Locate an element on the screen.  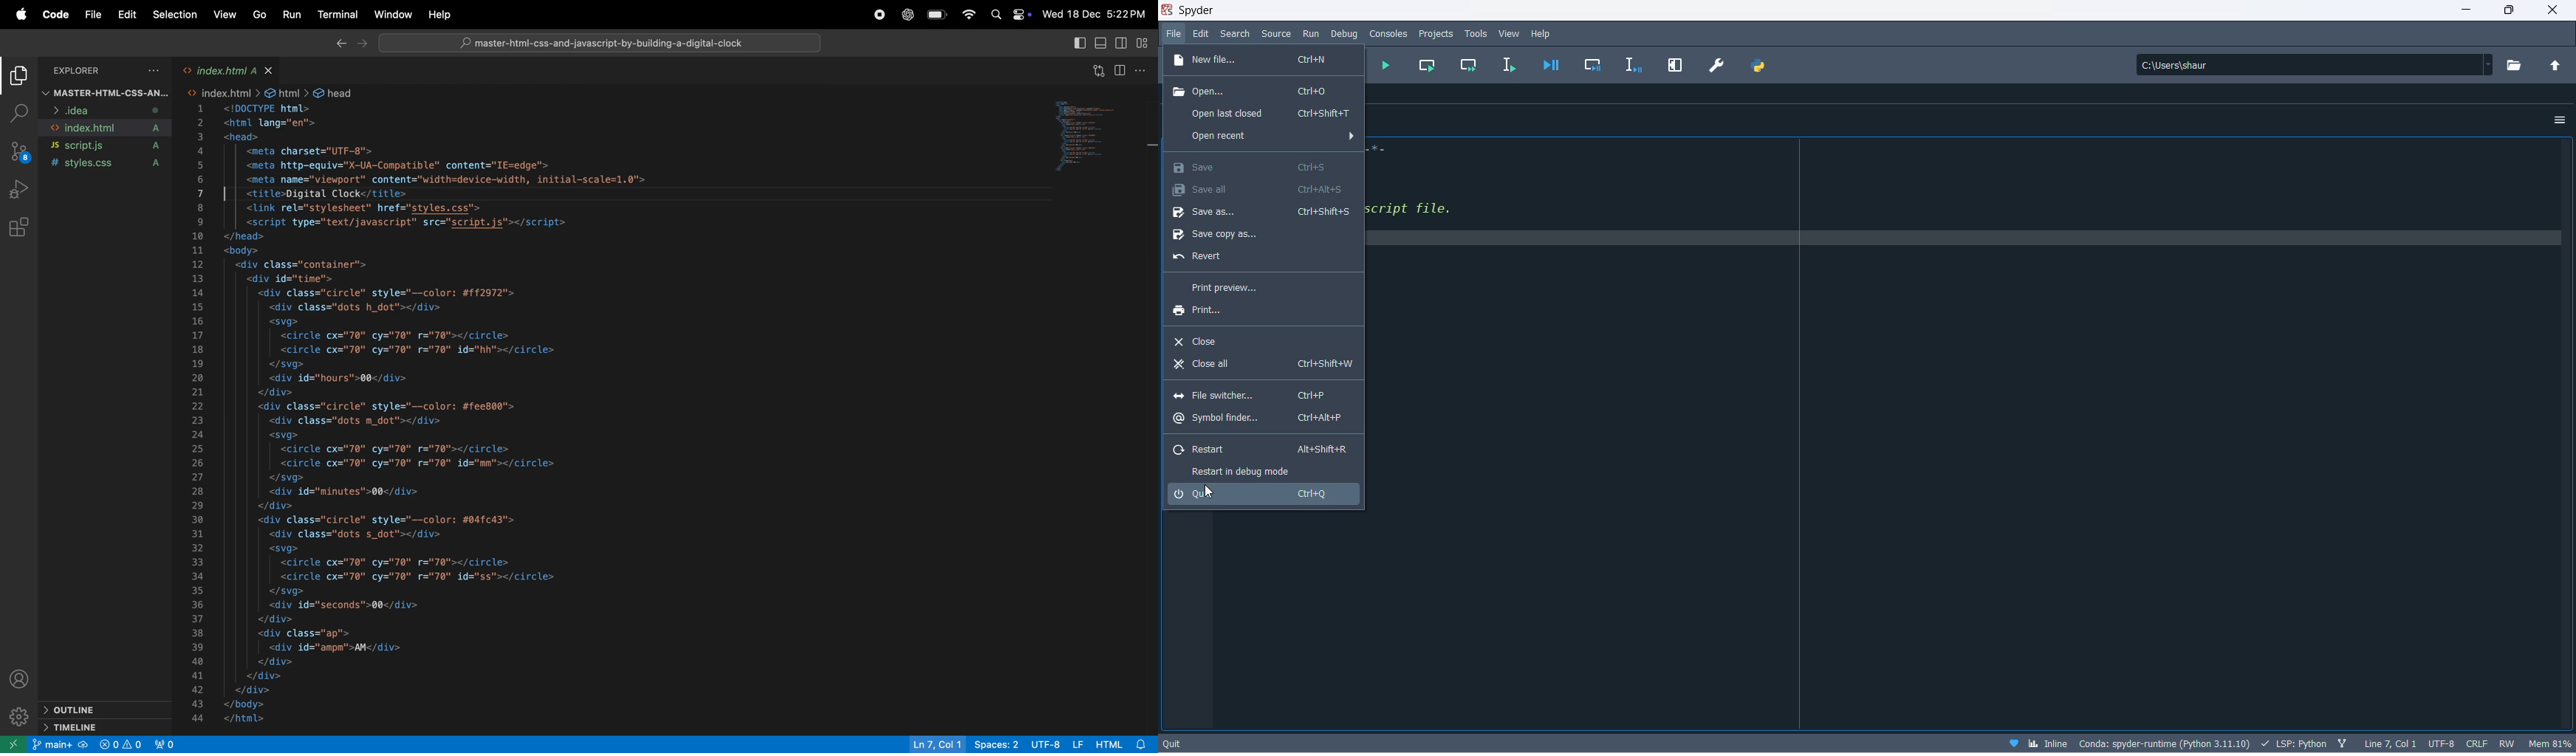
new file is located at coordinates (1261, 63).